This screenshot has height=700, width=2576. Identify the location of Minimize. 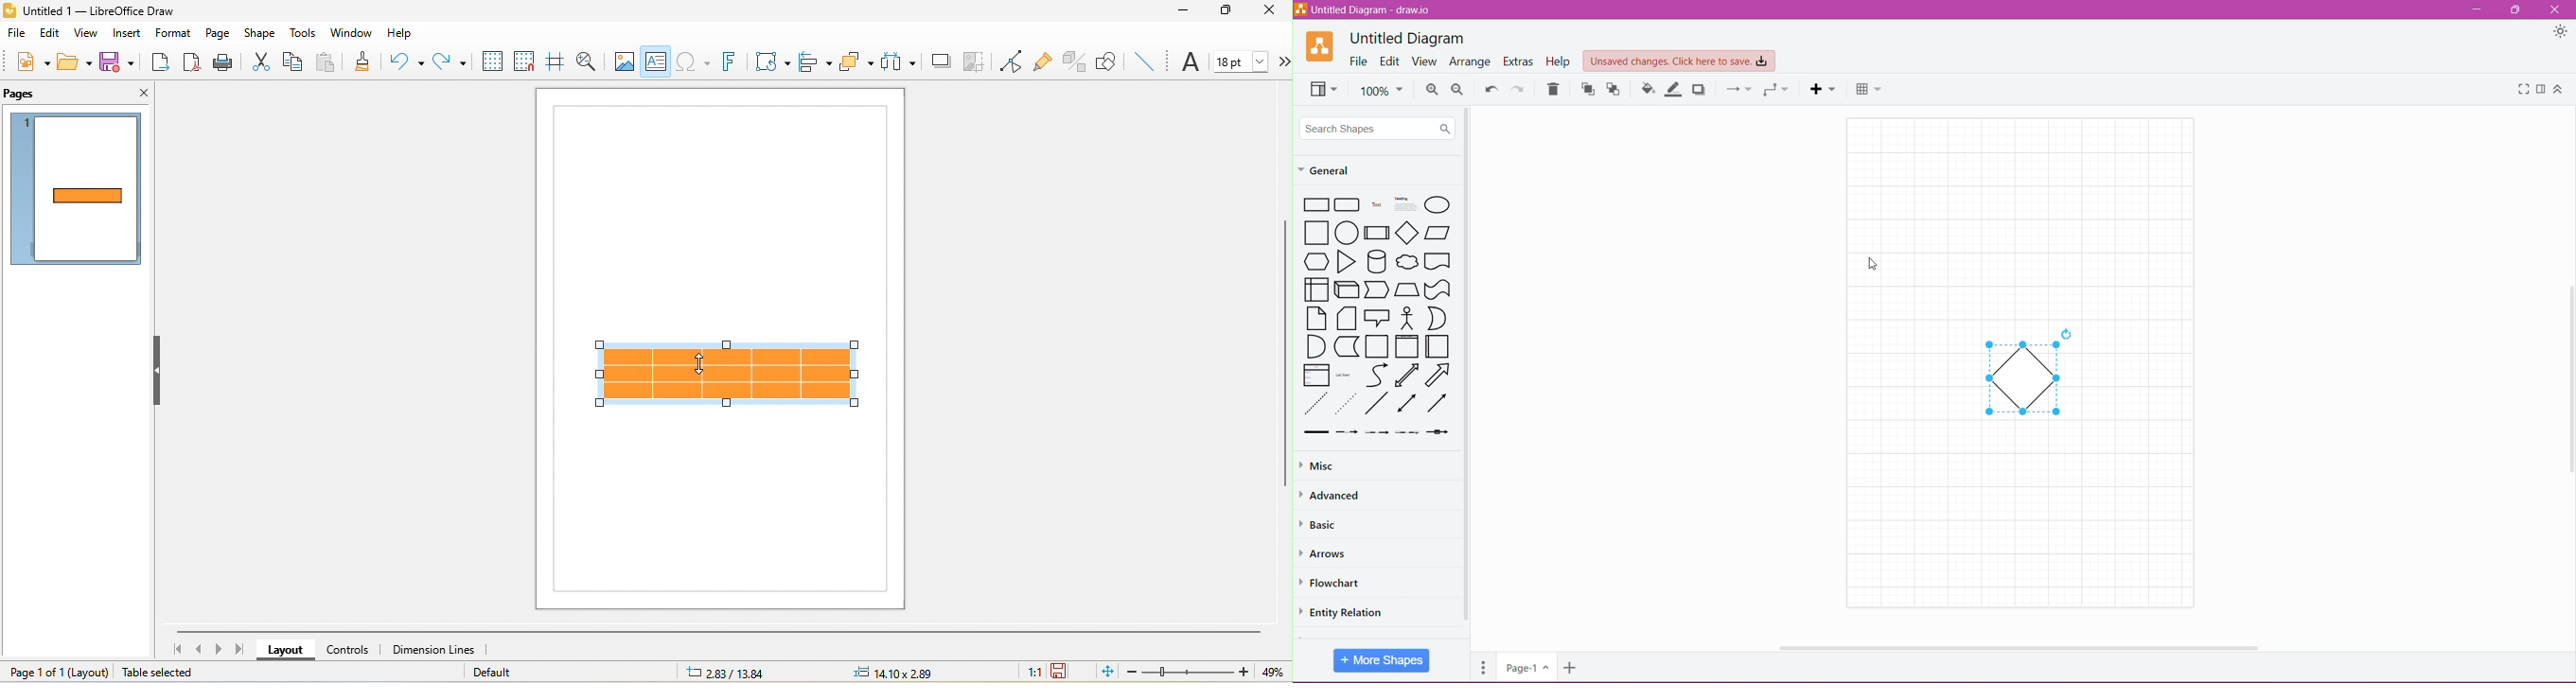
(2476, 10).